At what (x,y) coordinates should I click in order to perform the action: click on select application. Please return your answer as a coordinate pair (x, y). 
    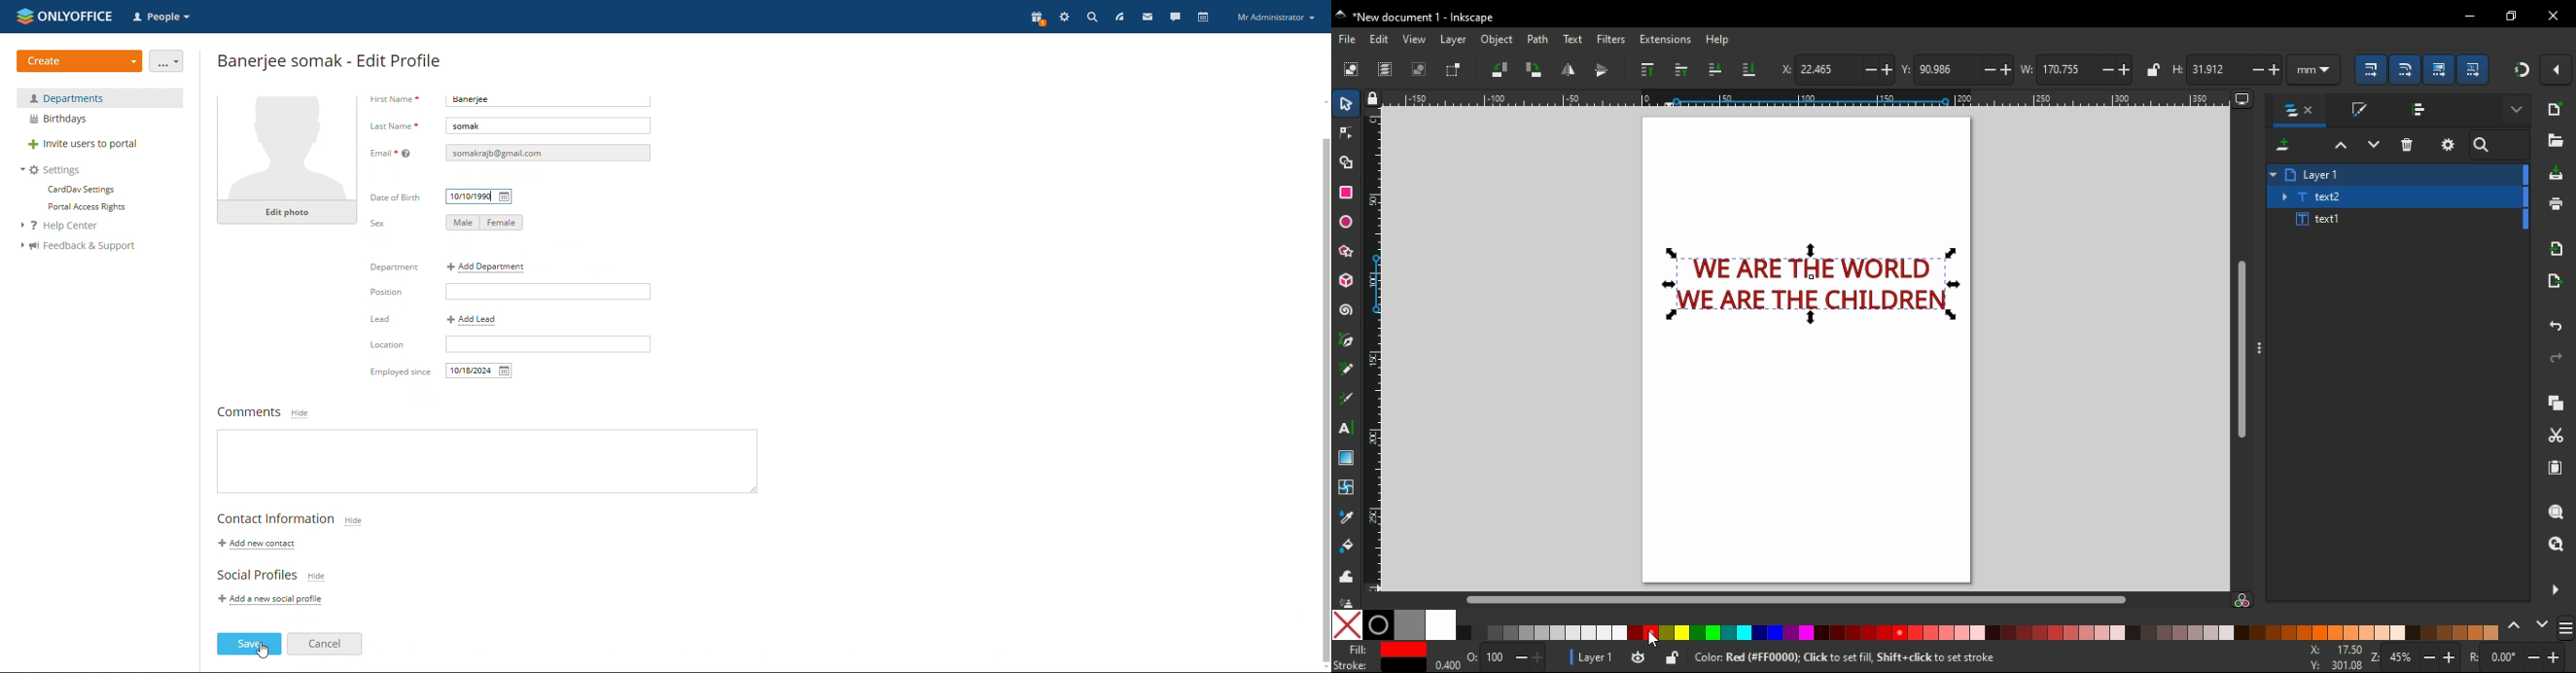
    Looking at the image, I should click on (164, 17).